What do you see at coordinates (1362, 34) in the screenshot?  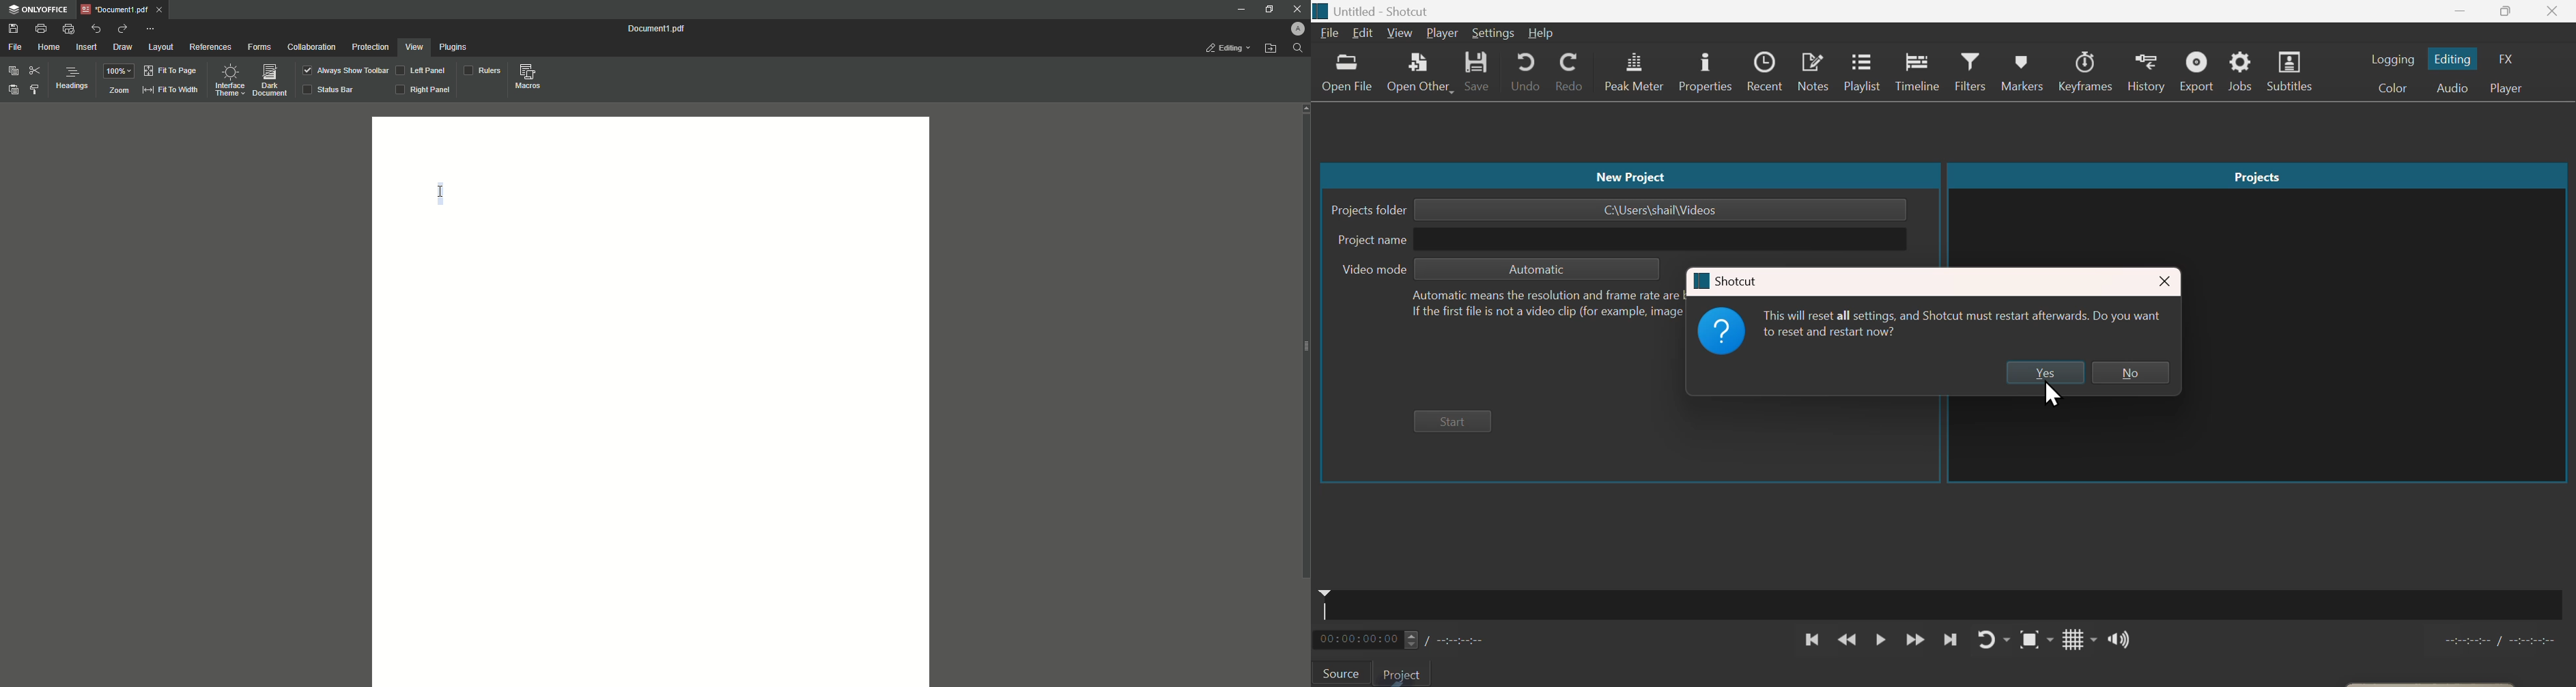 I see `Edit` at bounding box center [1362, 34].